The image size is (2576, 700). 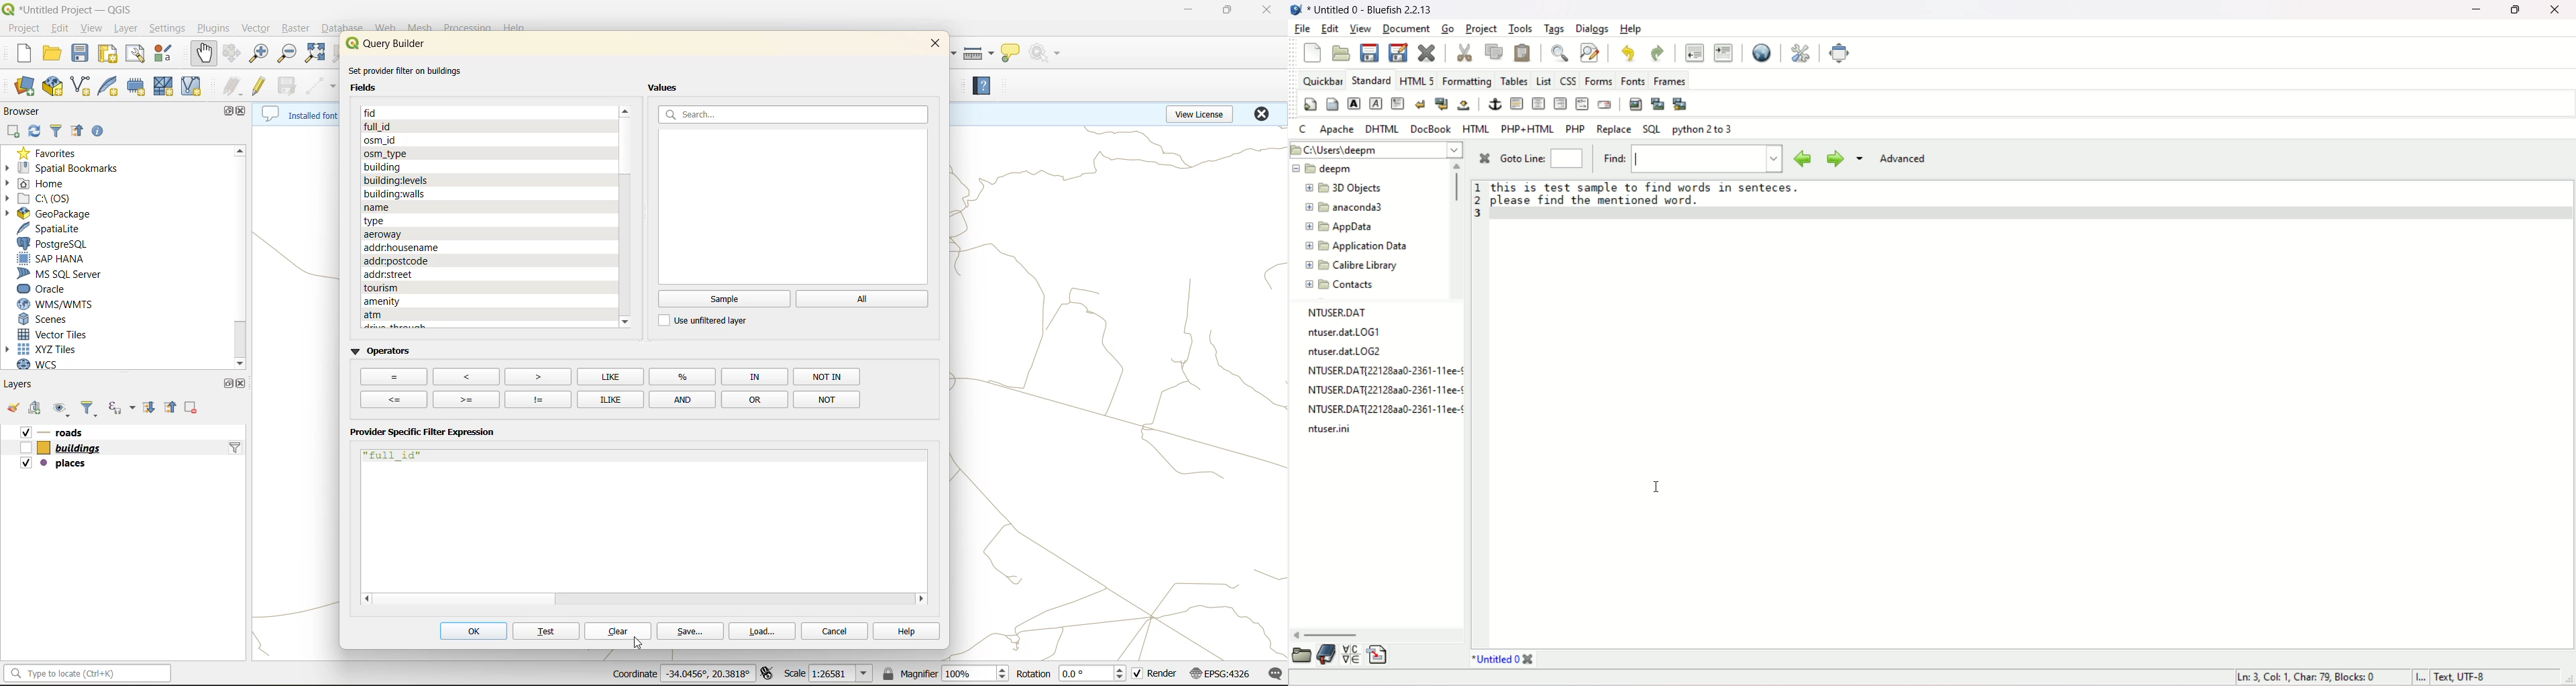 I want to click on layer, so click(x=125, y=30).